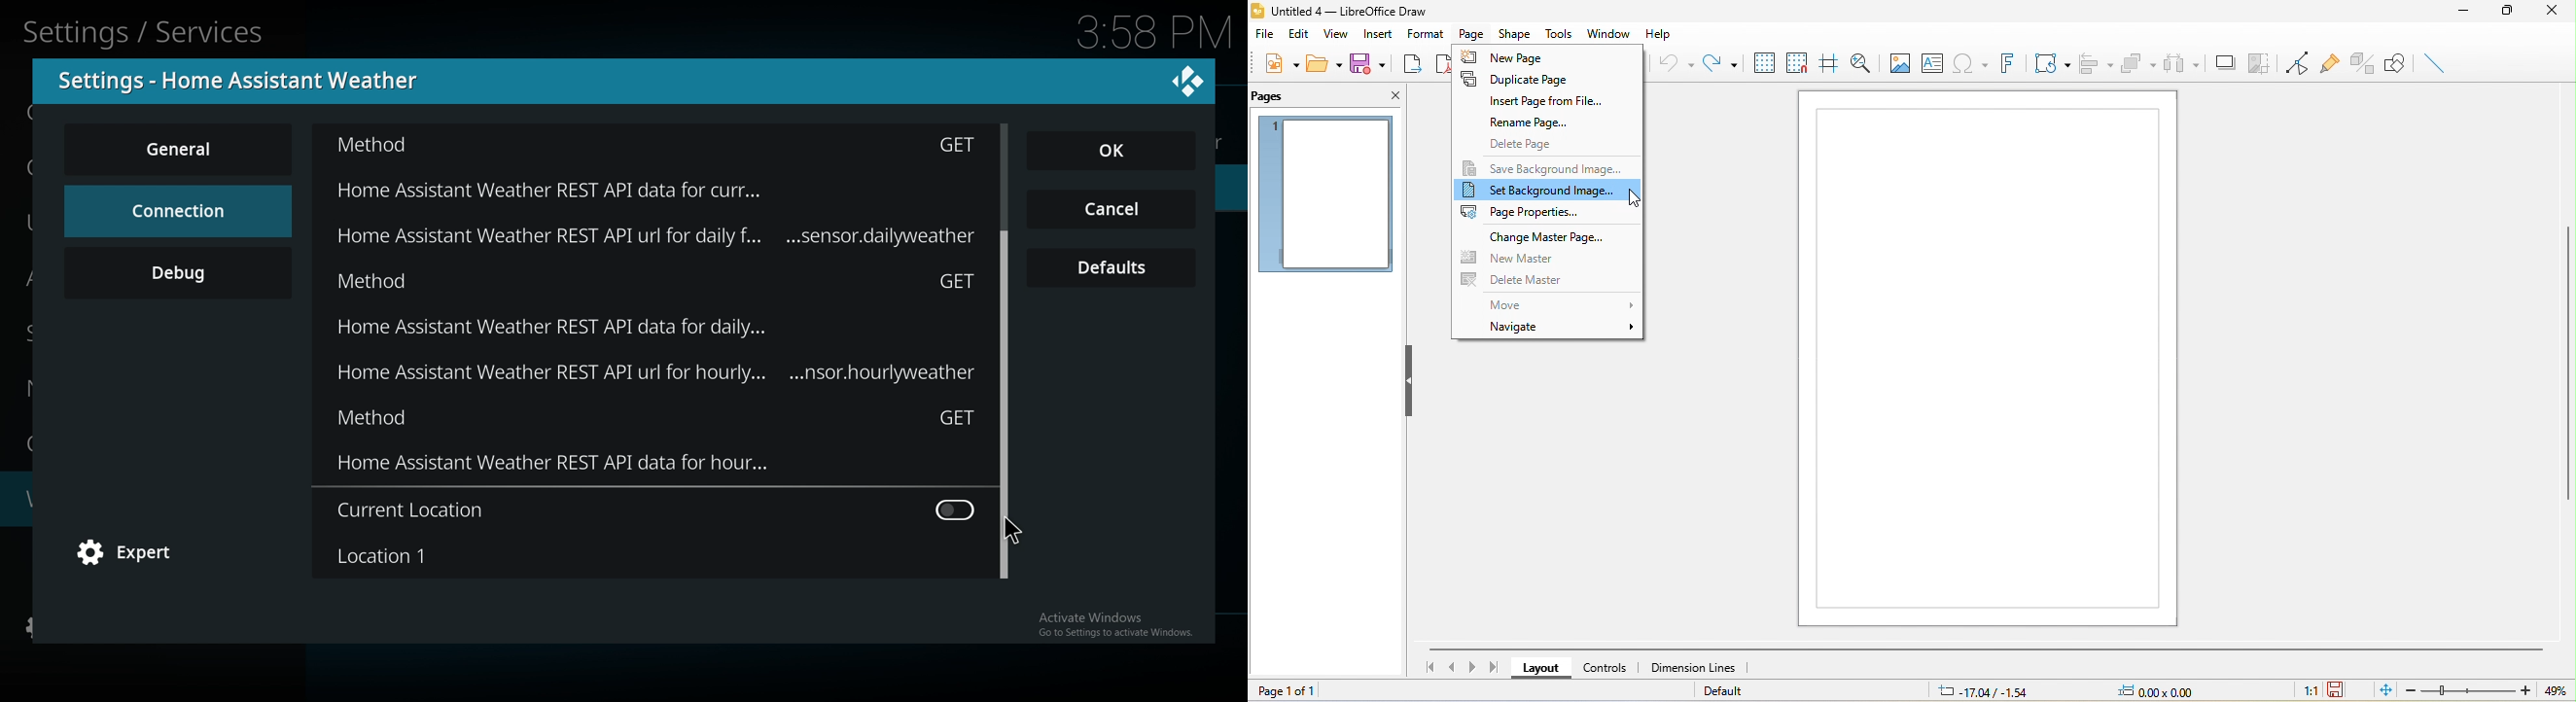 This screenshot has width=2576, height=728. Describe the element at coordinates (1393, 97) in the screenshot. I see `close` at that location.